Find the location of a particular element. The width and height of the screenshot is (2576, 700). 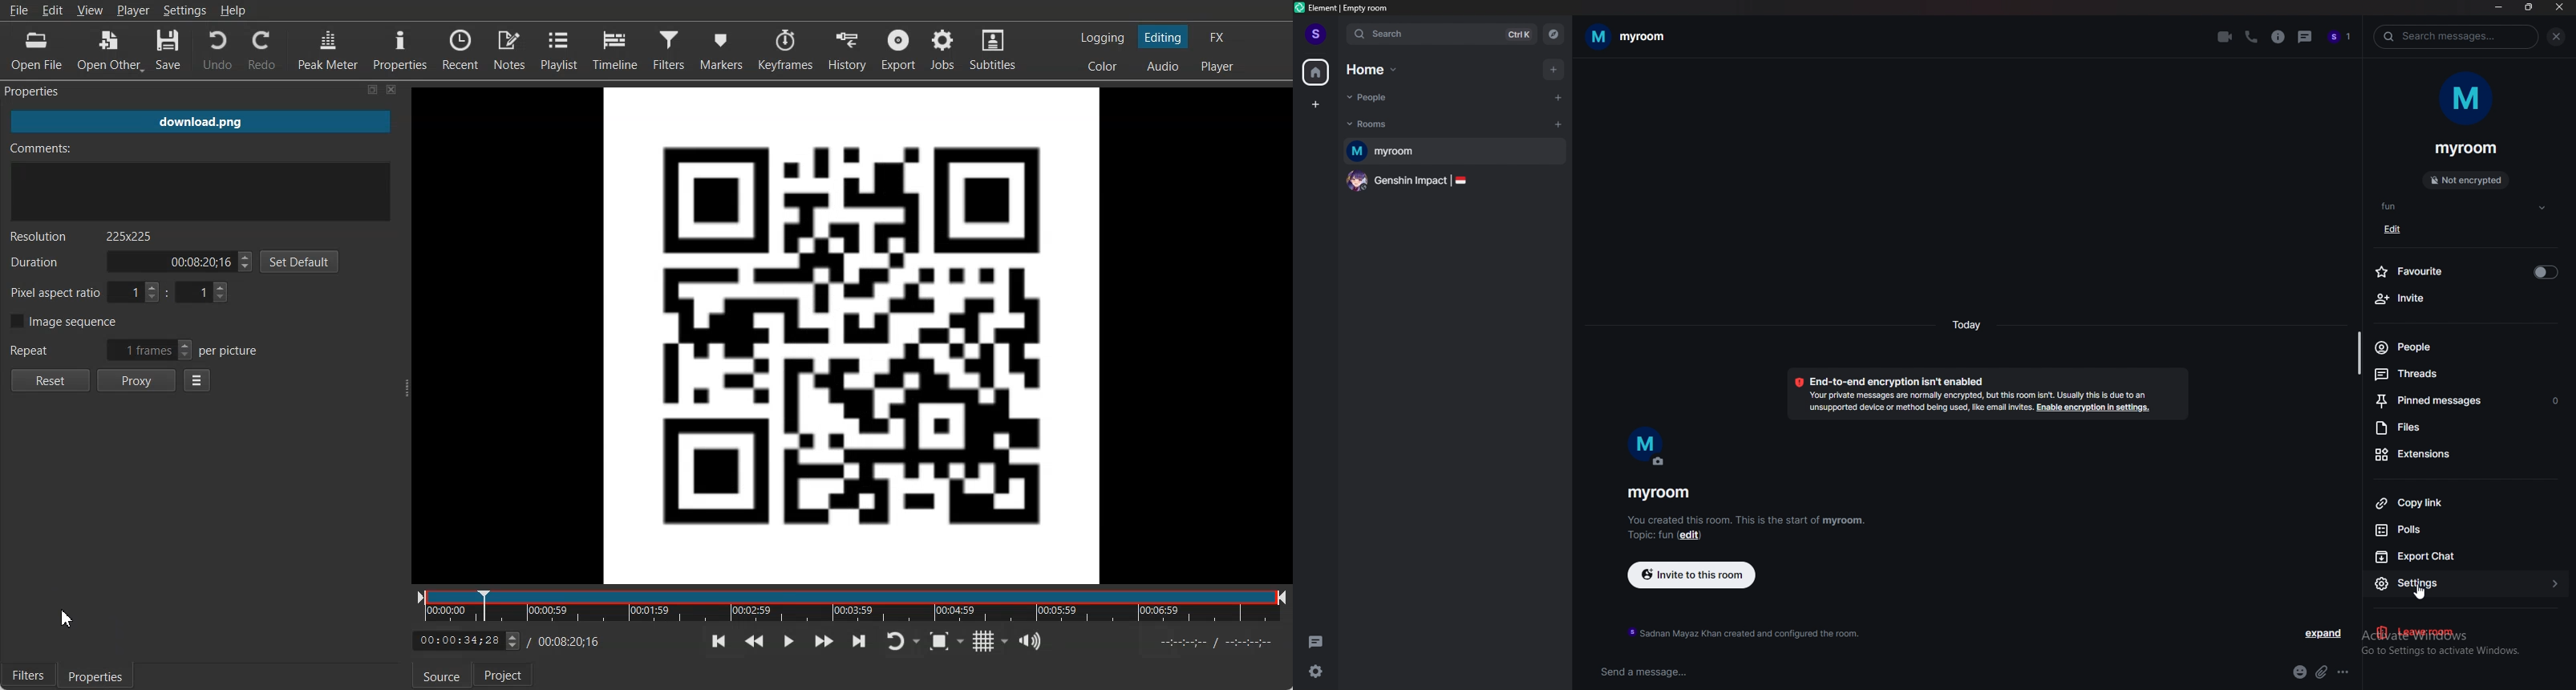

fun is located at coordinates (2466, 207).